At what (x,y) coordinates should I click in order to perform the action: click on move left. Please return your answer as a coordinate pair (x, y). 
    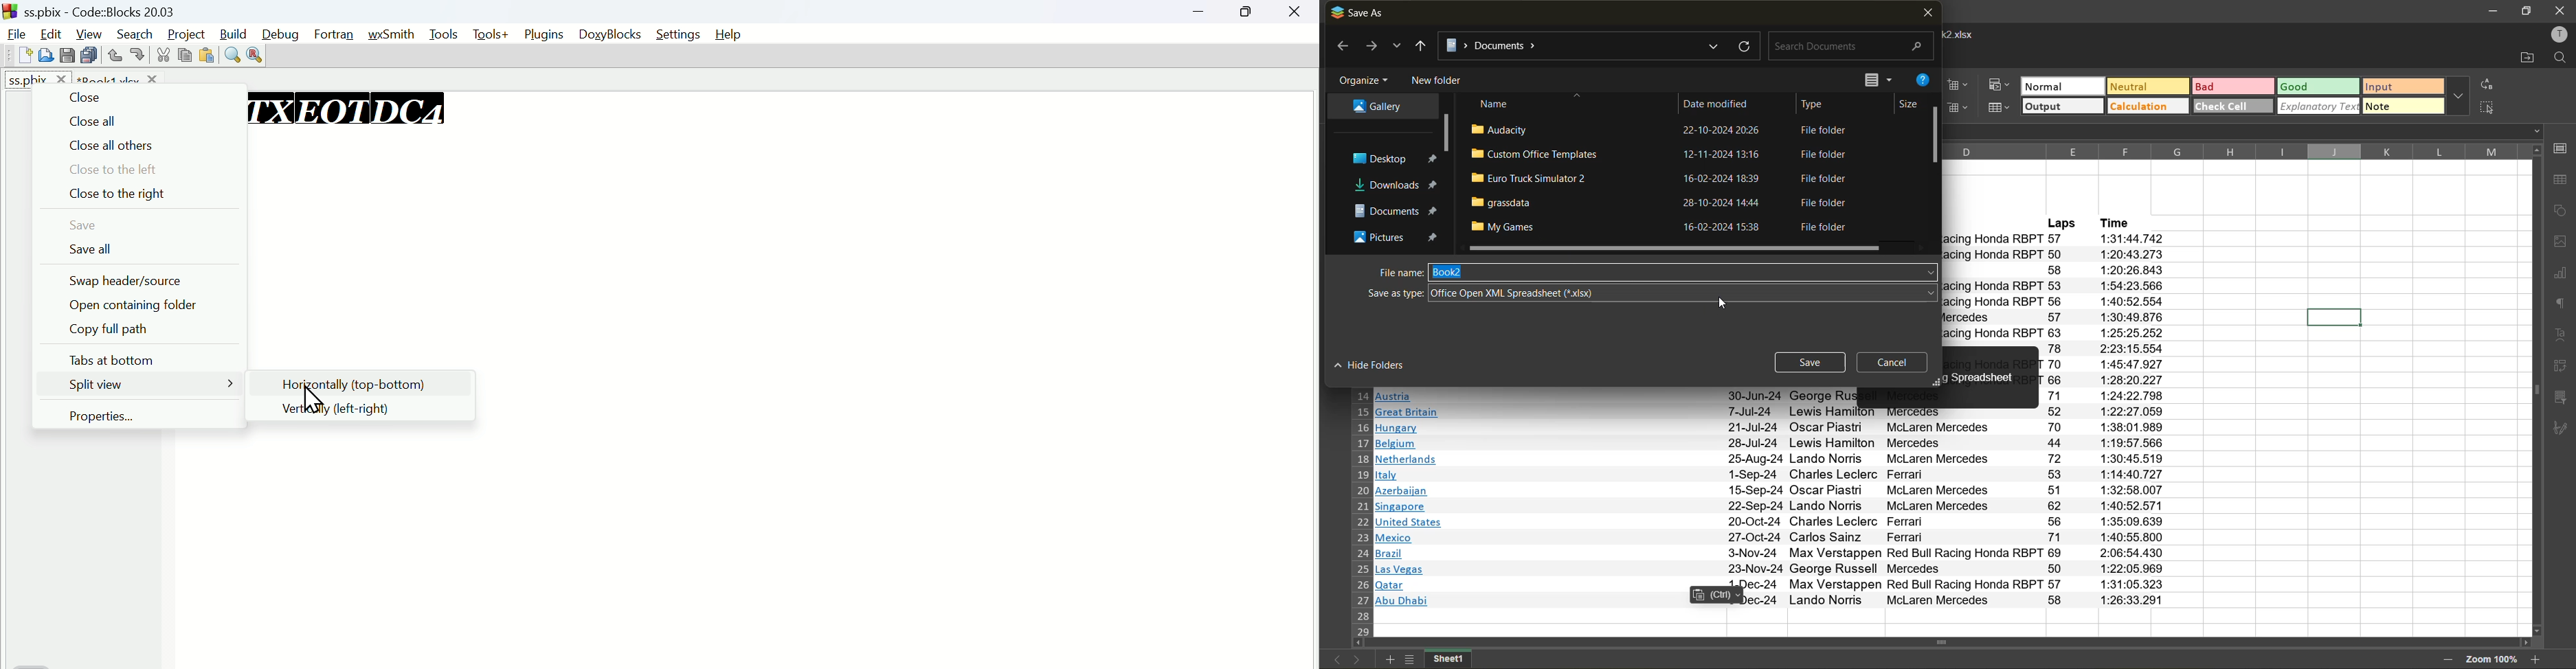
    Looking at the image, I should click on (1359, 644).